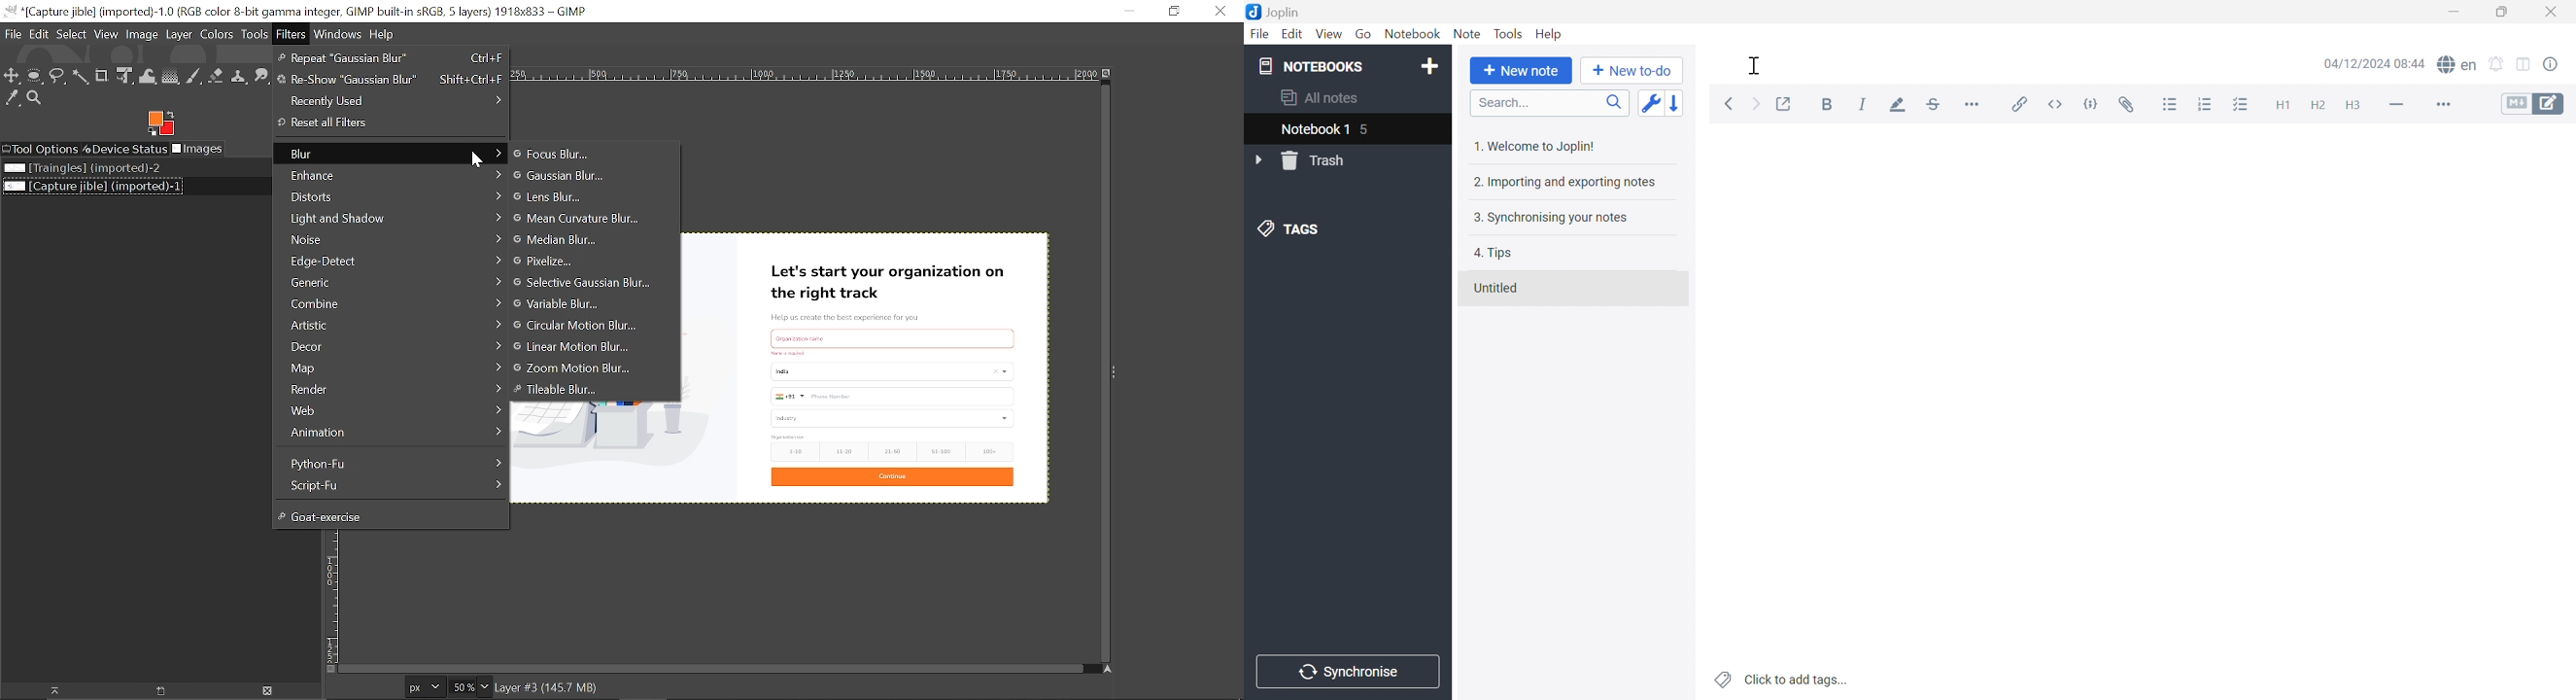  I want to click on More, so click(2442, 106).